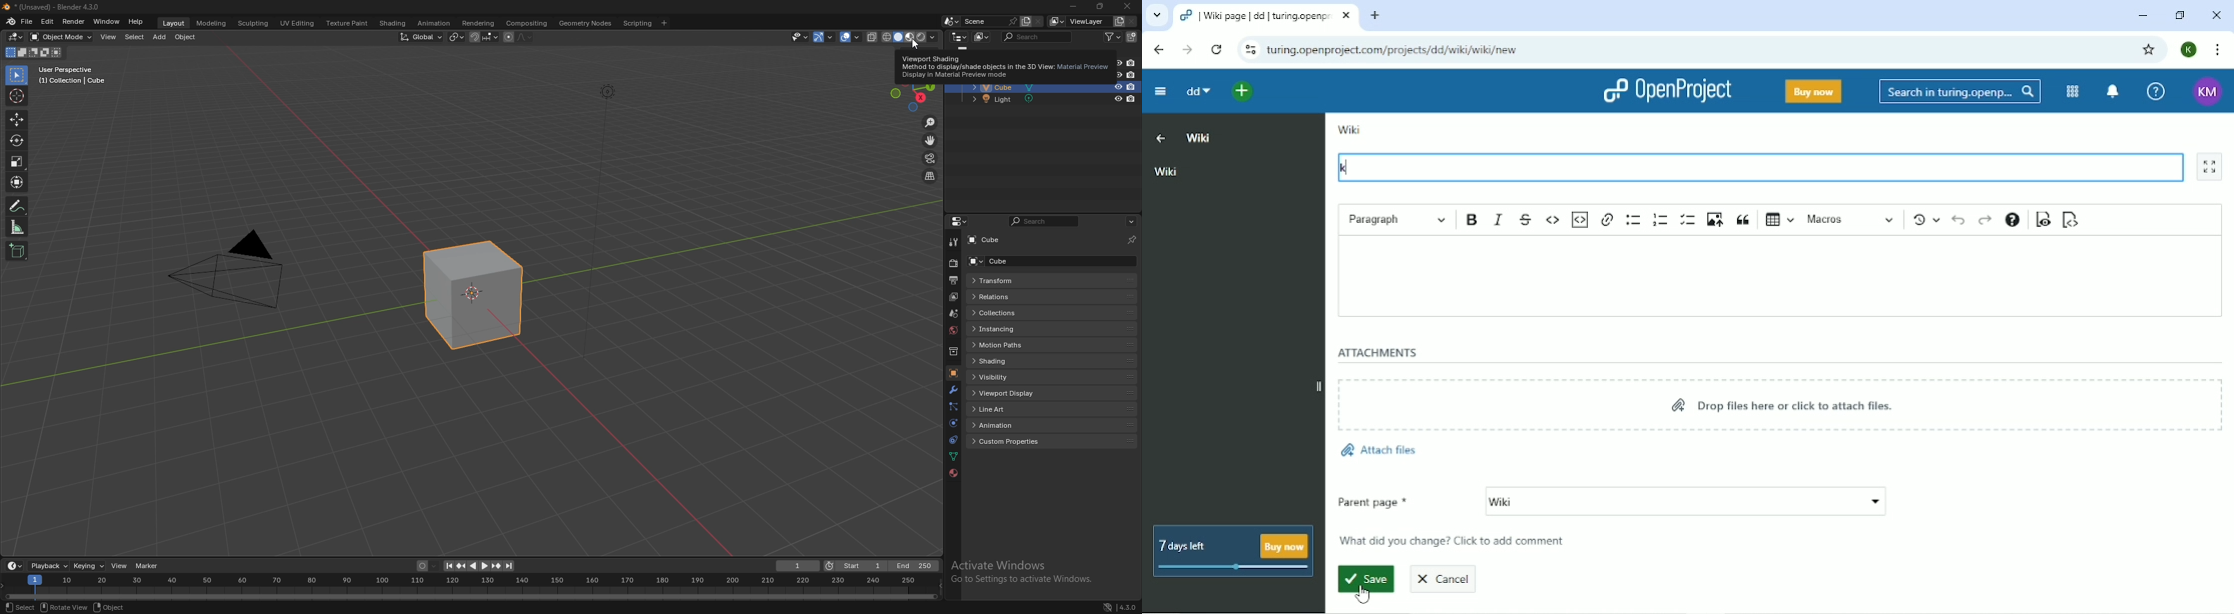  What do you see at coordinates (1580, 220) in the screenshot?
I see `Insert code snippet` at bounding box center [1580, 220].